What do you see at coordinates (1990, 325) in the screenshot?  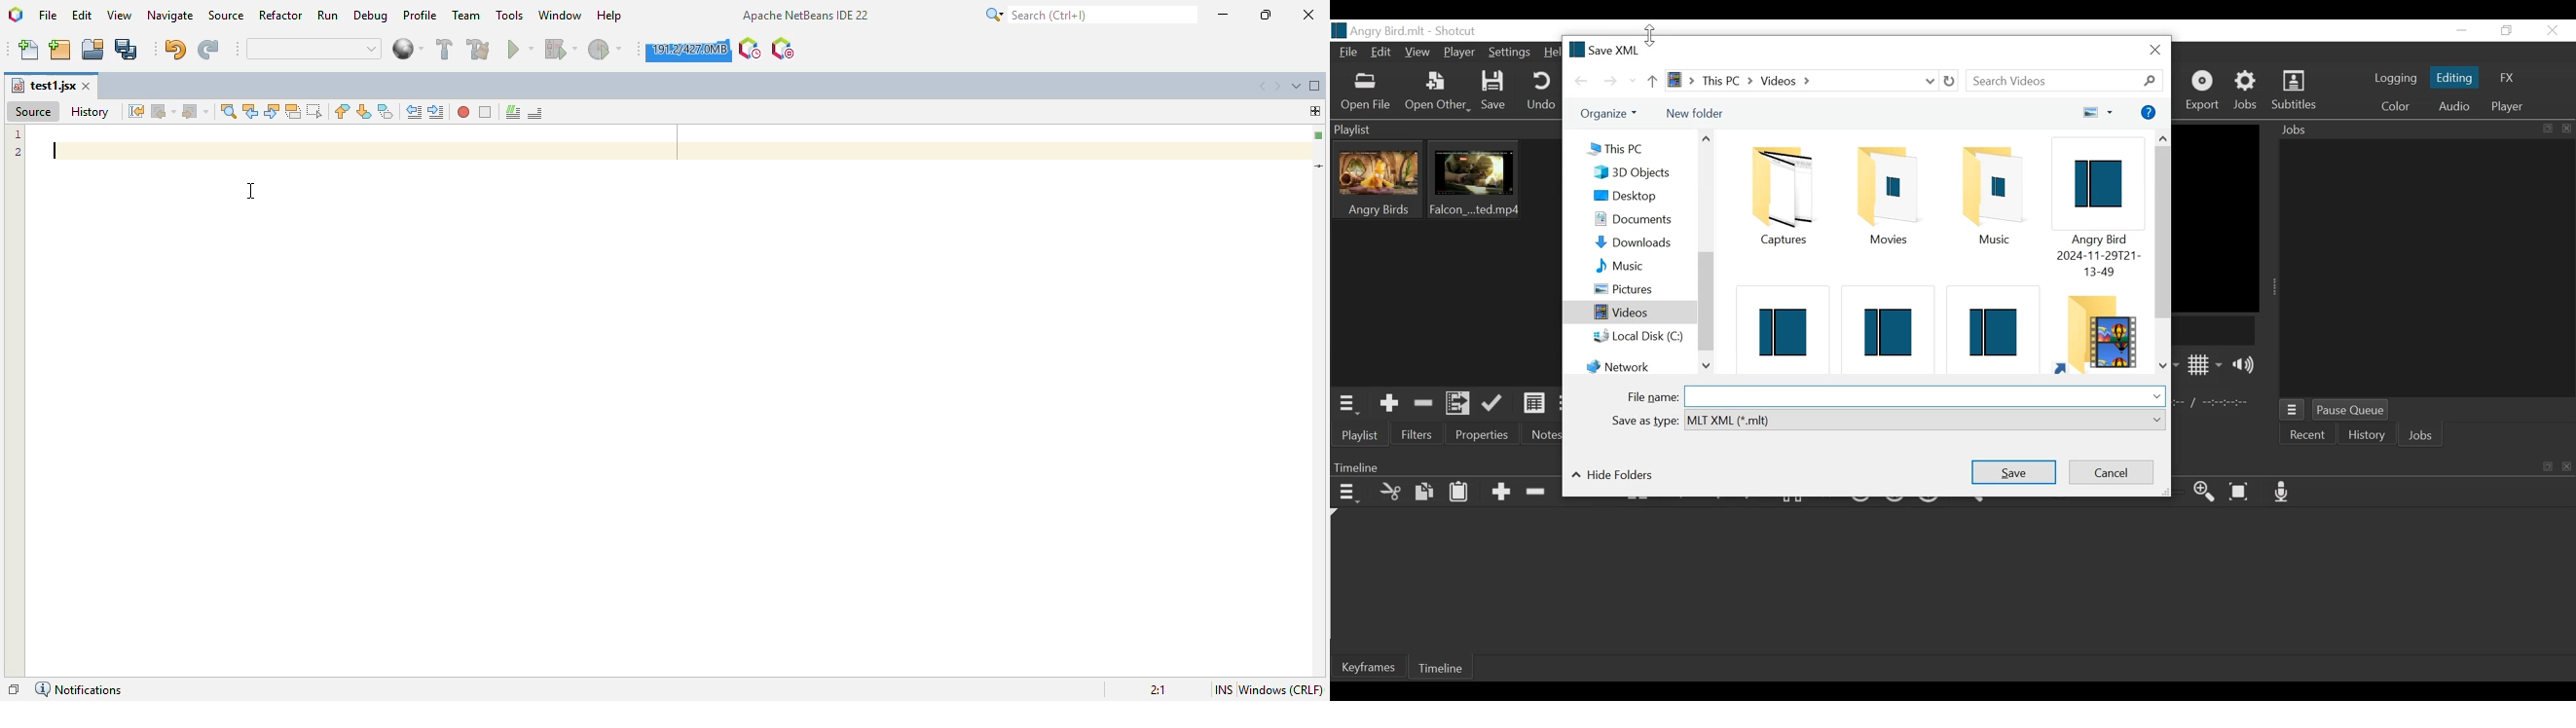 I see `Shotcut File` at bounding box center [1990, 325].